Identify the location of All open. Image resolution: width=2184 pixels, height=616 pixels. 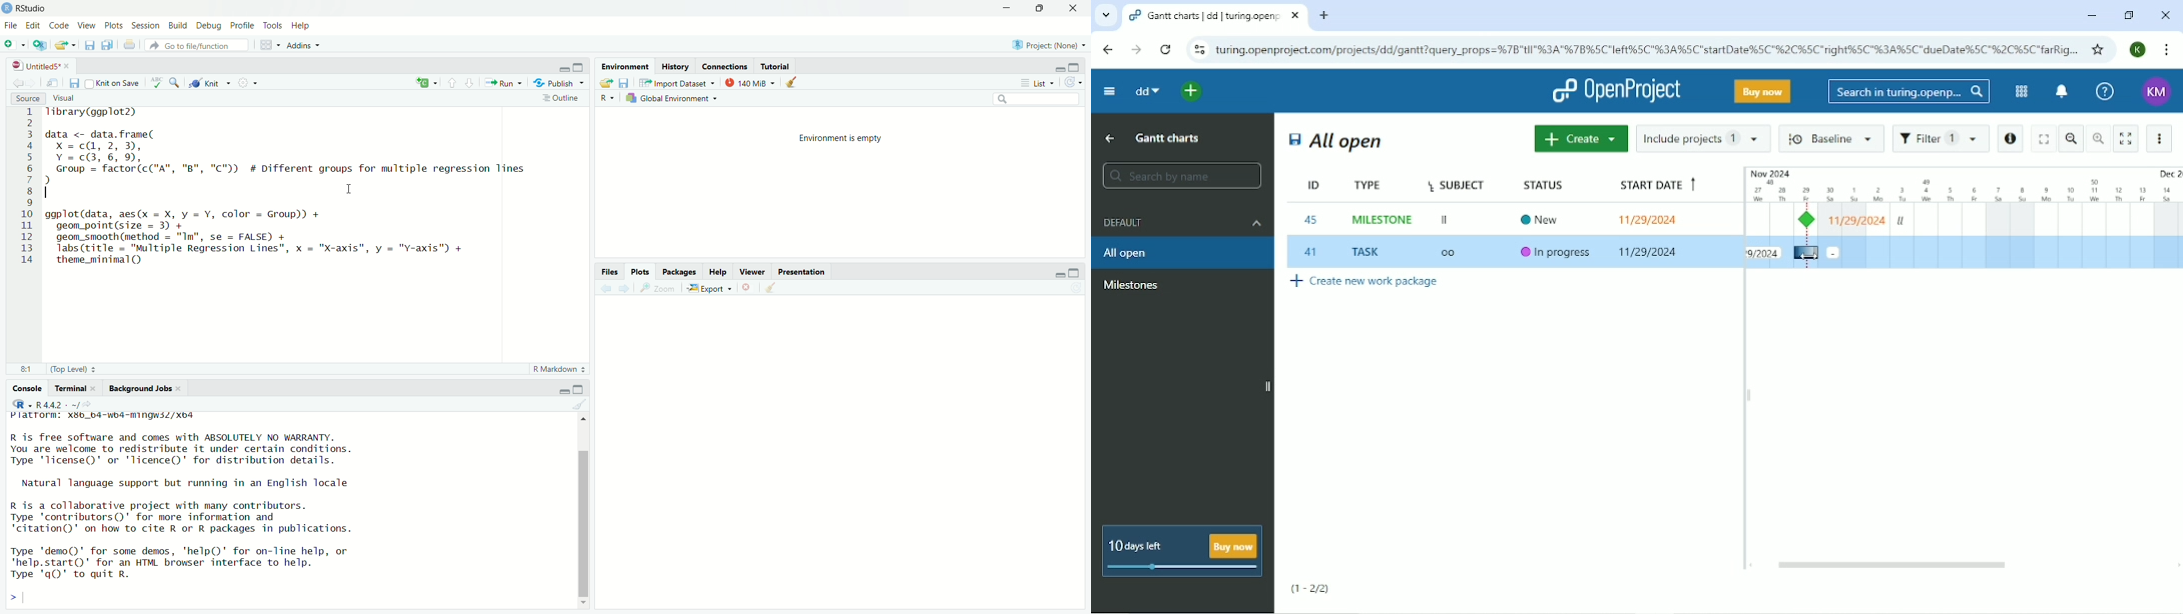
(1336, 141).